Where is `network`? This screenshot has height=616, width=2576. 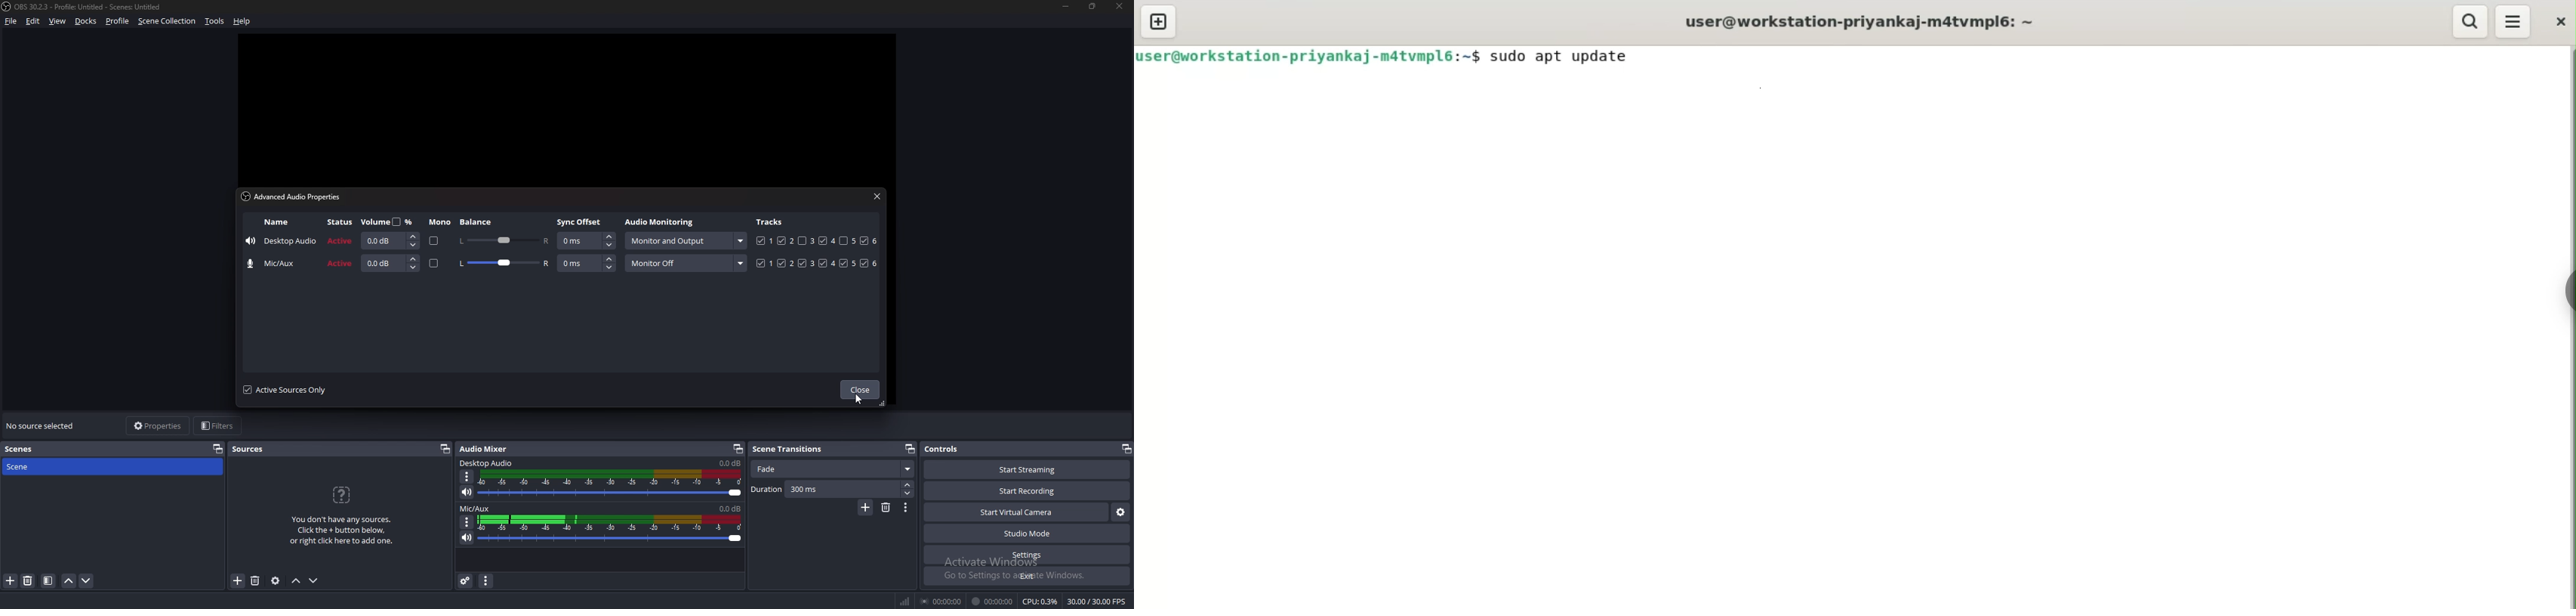 network is located at coordinates (907, 599).